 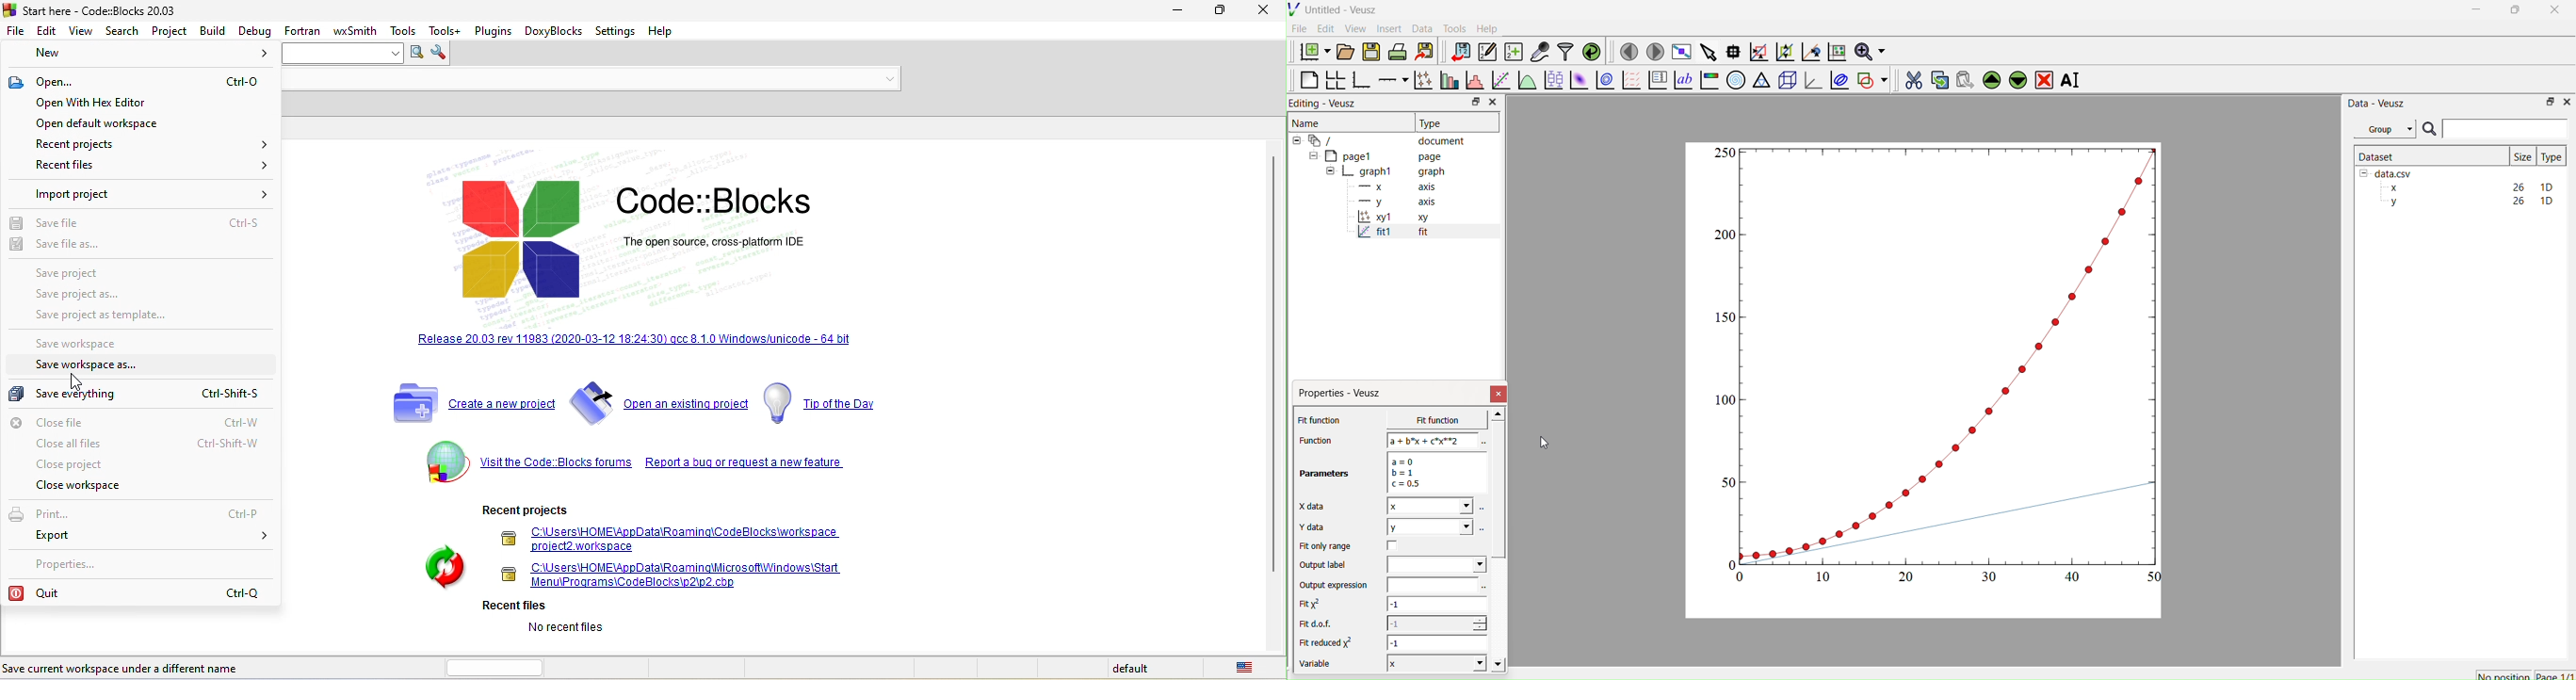 What do you see at coordinates (1869, 50) in the screenshot?
I see `Zoom functions menu` at bounding box center [1869, 50].